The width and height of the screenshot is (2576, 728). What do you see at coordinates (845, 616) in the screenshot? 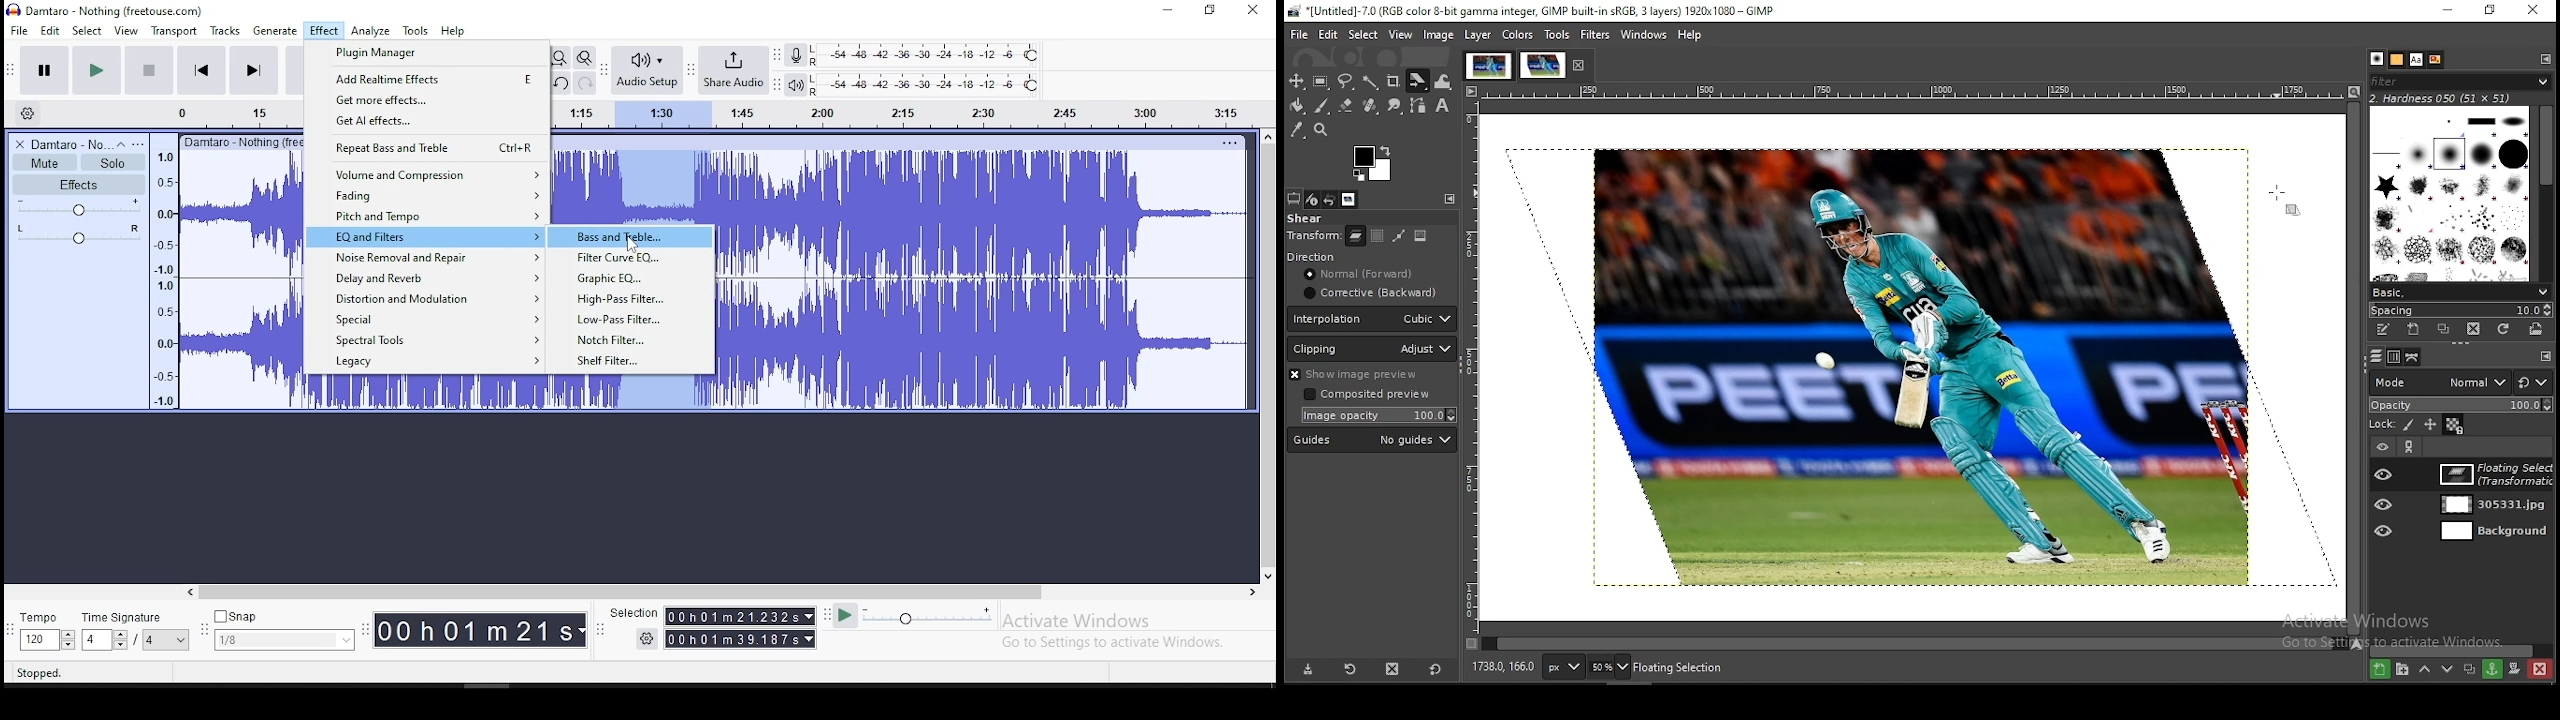
I see `Play` at bounding box center [845, 616].